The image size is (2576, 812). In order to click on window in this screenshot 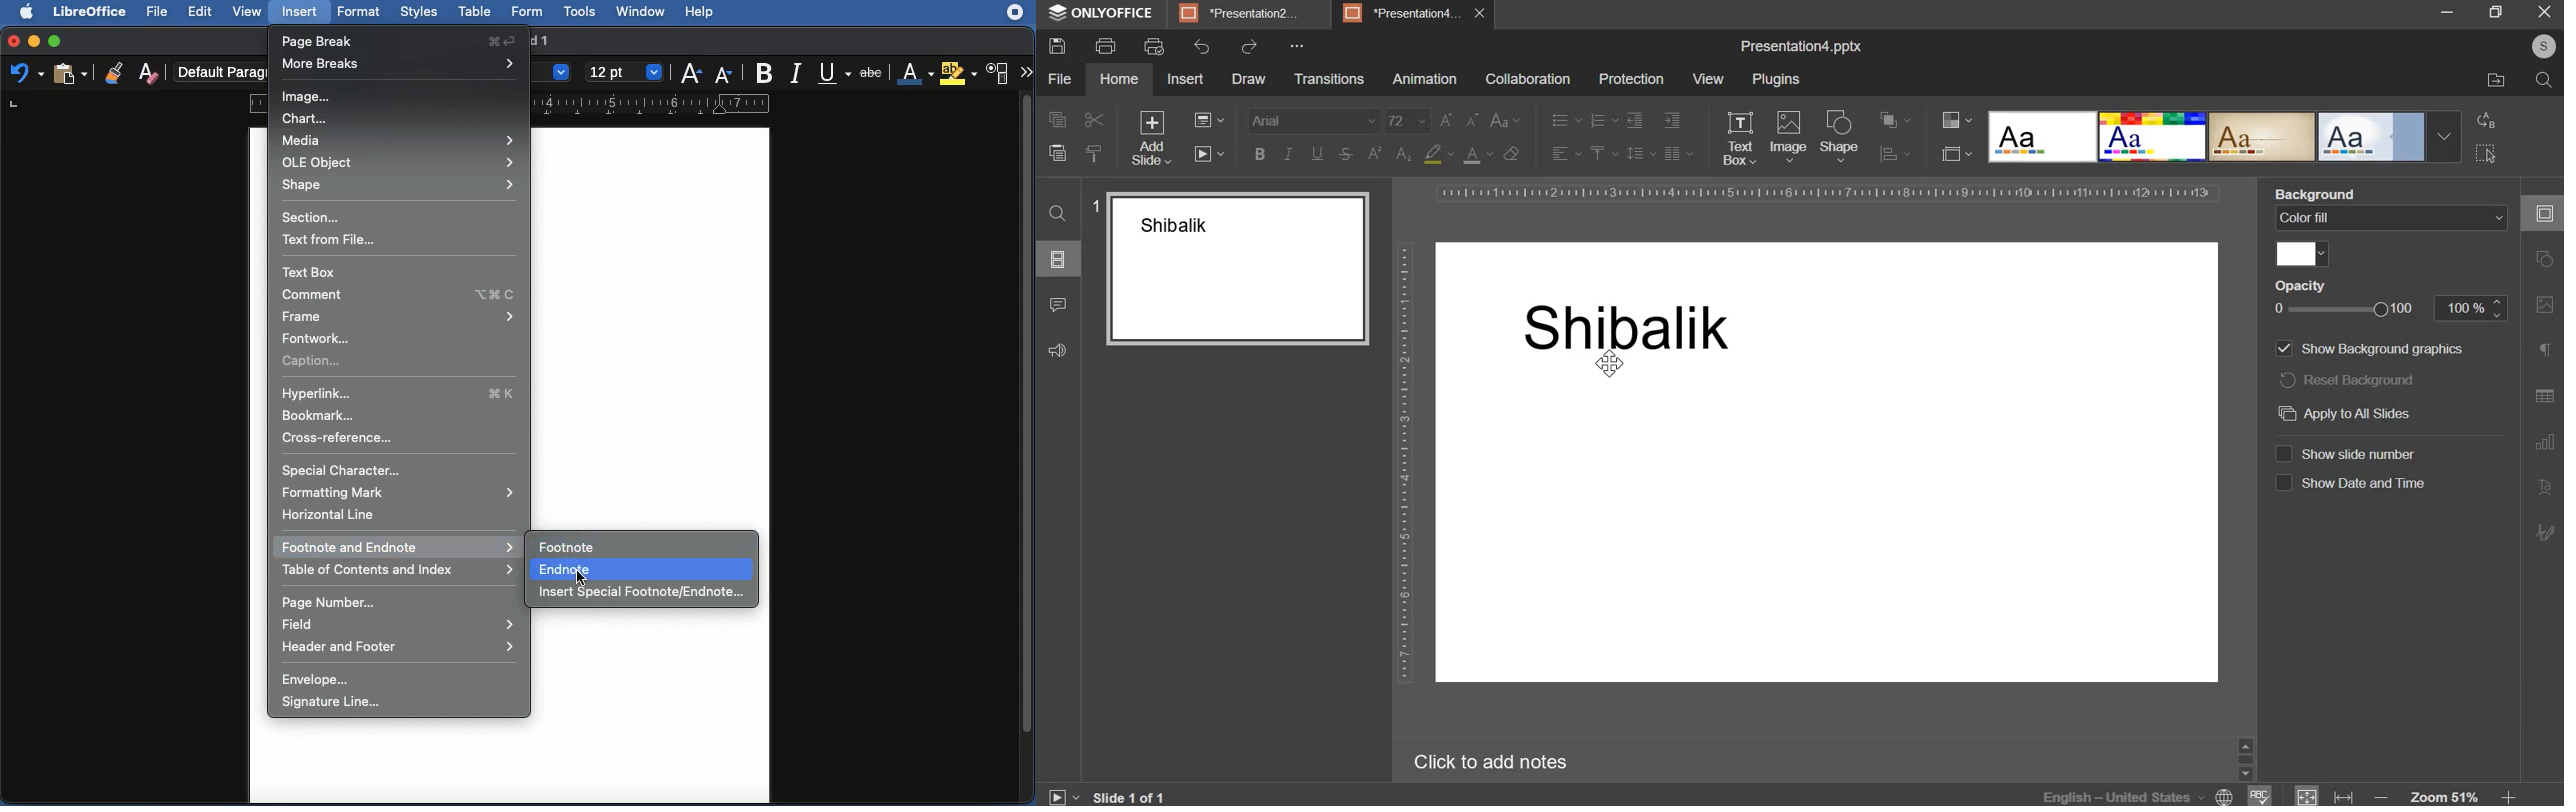, I will do `click(637, 13)`.